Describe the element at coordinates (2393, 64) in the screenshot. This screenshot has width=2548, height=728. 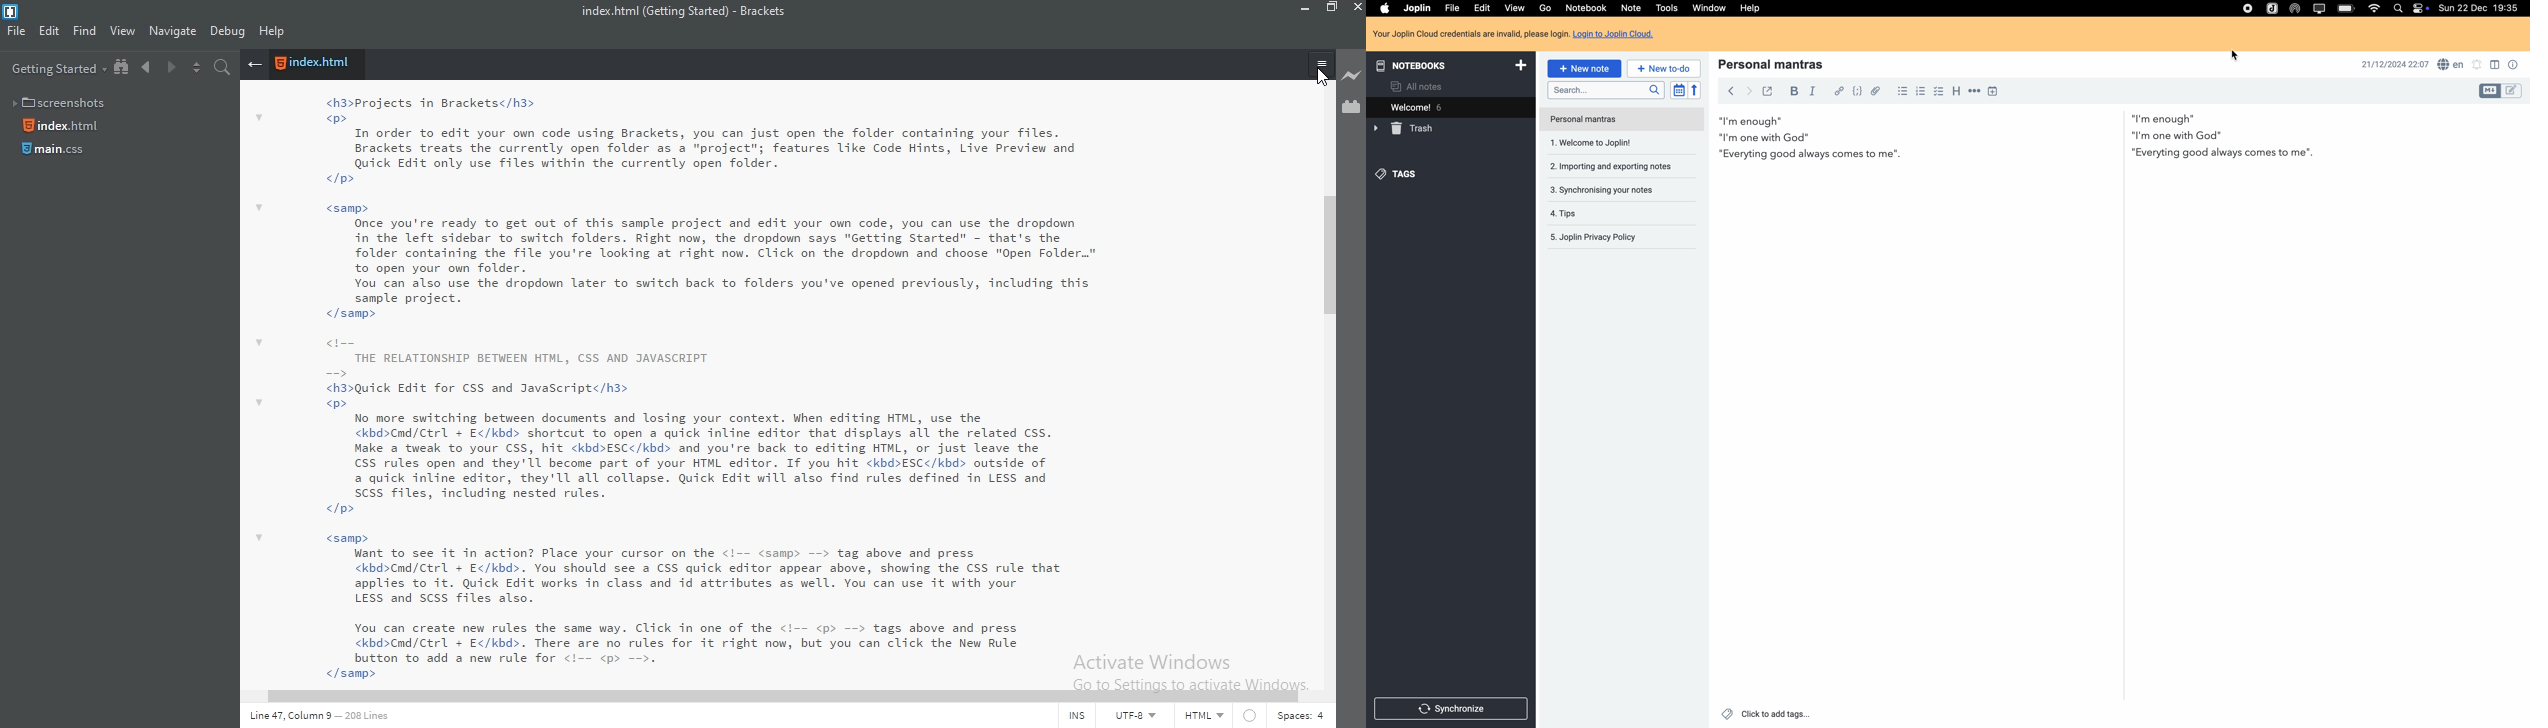
I see `date and hour` at that location.